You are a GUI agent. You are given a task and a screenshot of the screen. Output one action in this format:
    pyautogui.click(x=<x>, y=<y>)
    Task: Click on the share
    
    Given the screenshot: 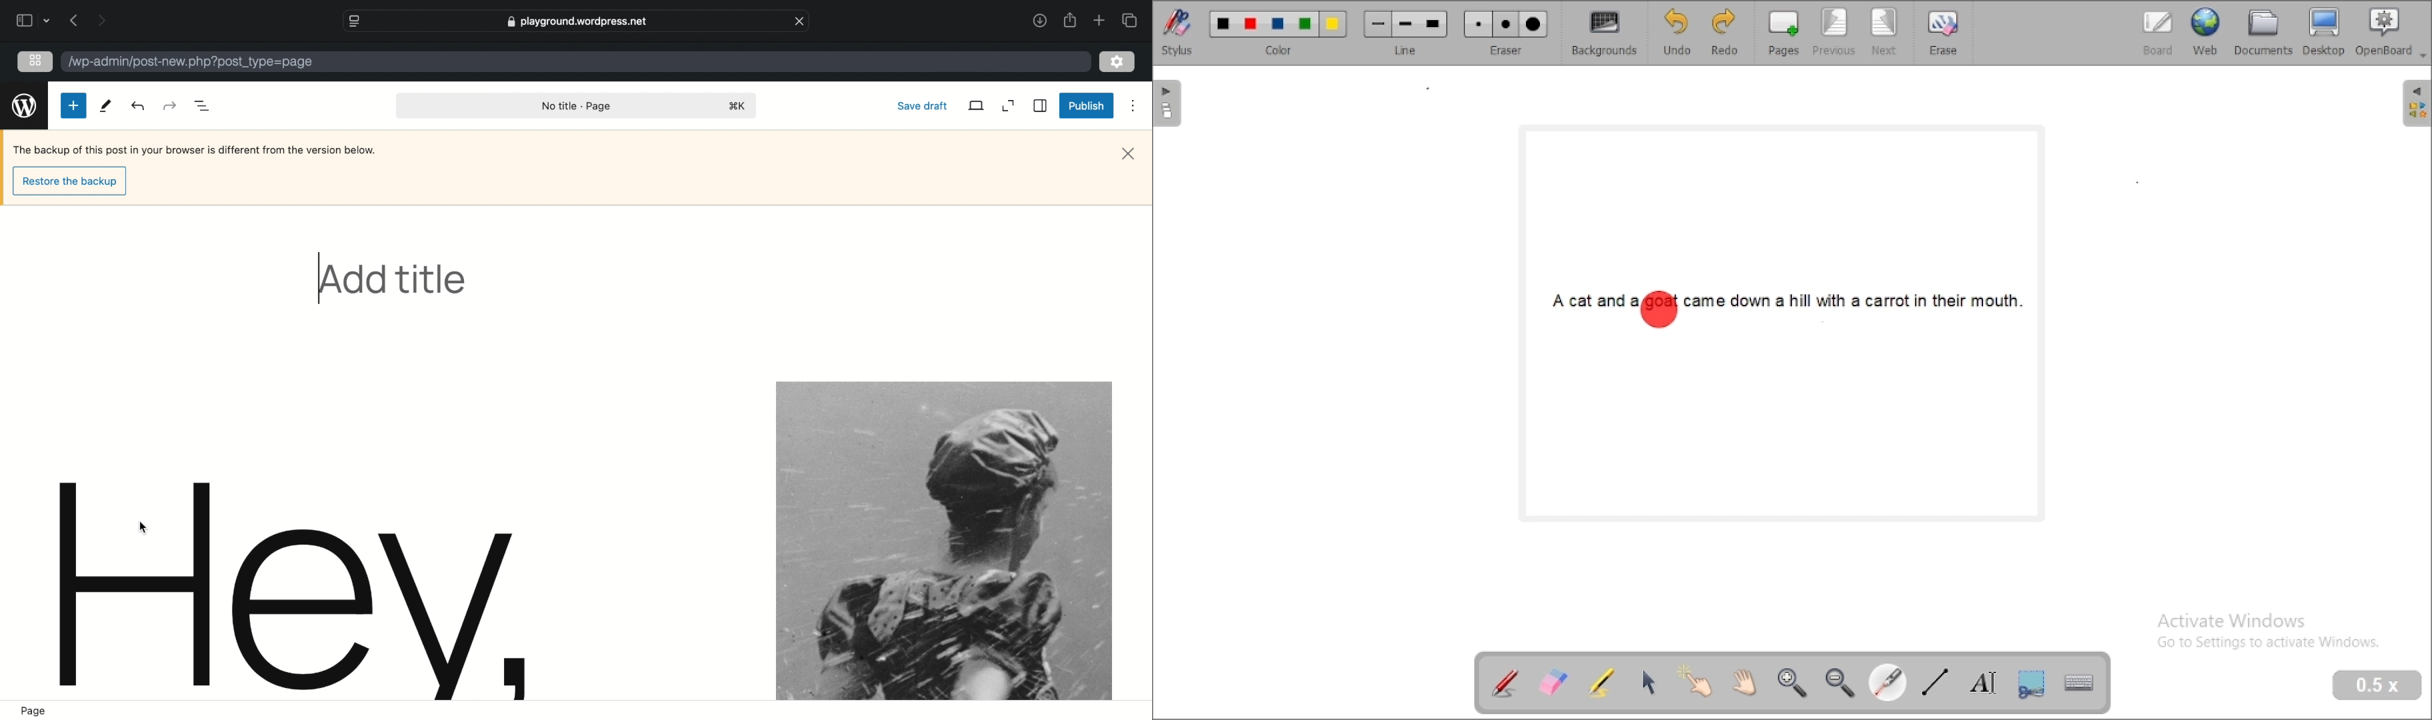 What is the action you would take?
    pyautogui.click(x=1069, y=20)
    